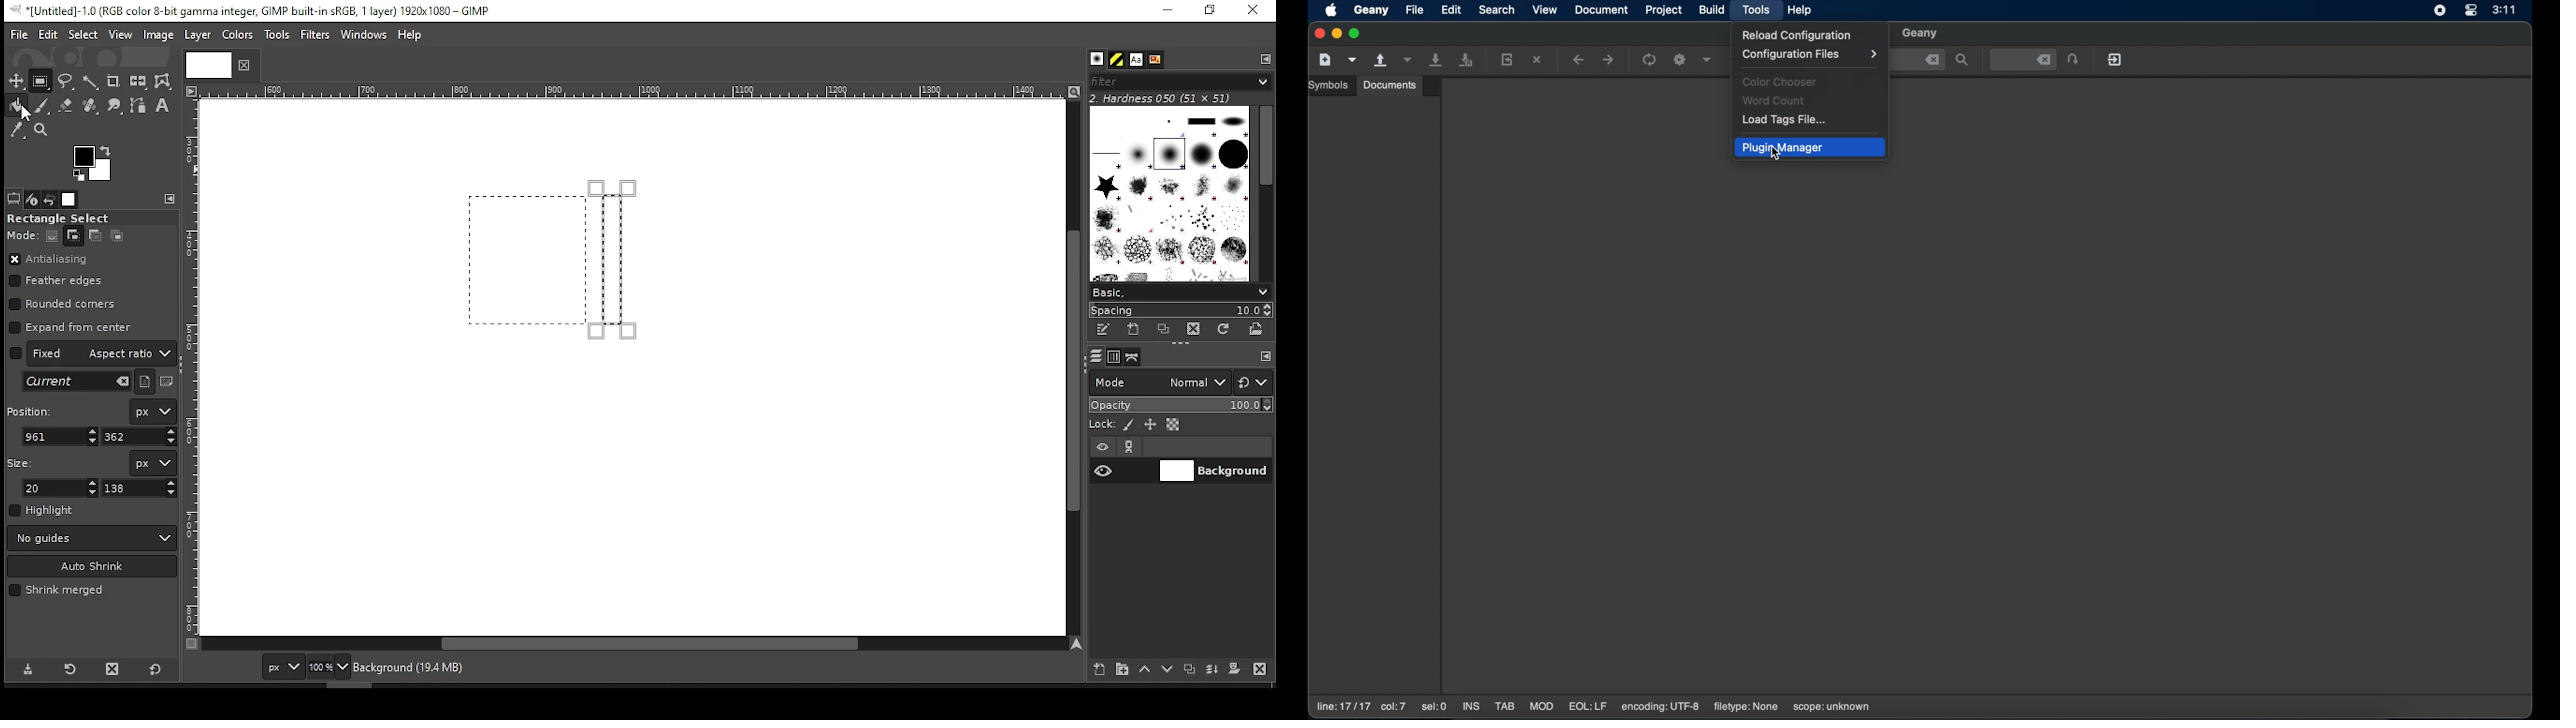 The width and height of the screenshot is (2576, 728). Describe the element at coordinates (65, 105) in the screenshot. I see `eraser tool` at that location.